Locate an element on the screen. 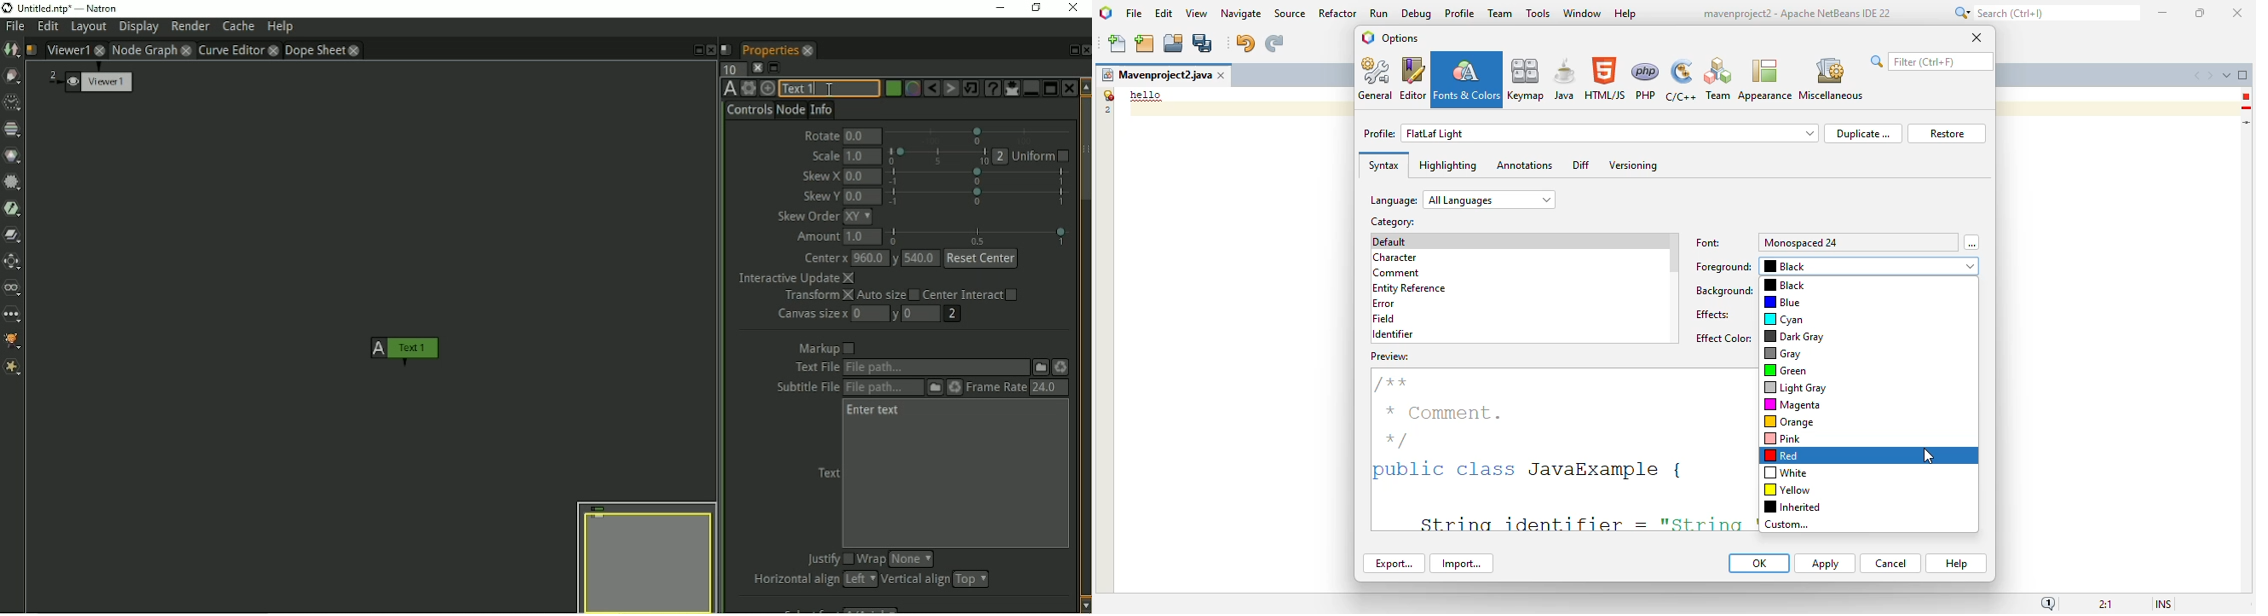 The height and width of the screenshot is (616, 2268). editor is located at coordinates (1413, 78).